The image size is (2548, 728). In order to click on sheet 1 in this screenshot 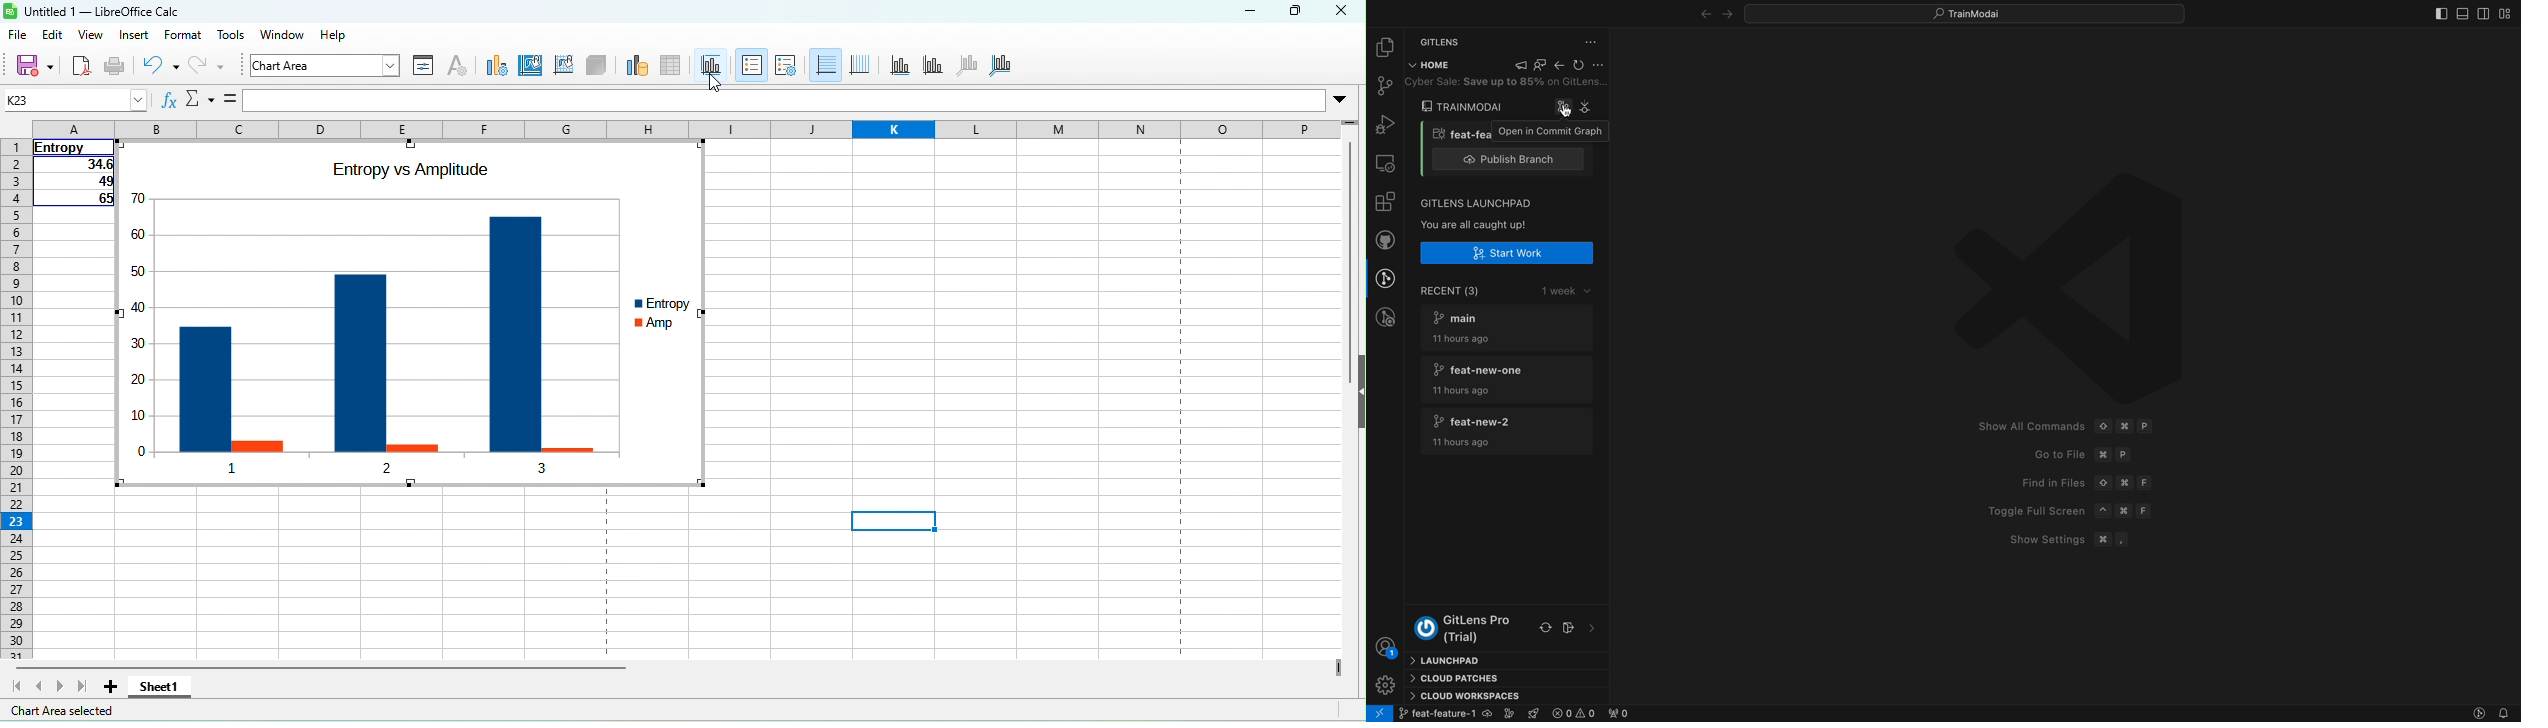, I will do `click(164, 687)`.